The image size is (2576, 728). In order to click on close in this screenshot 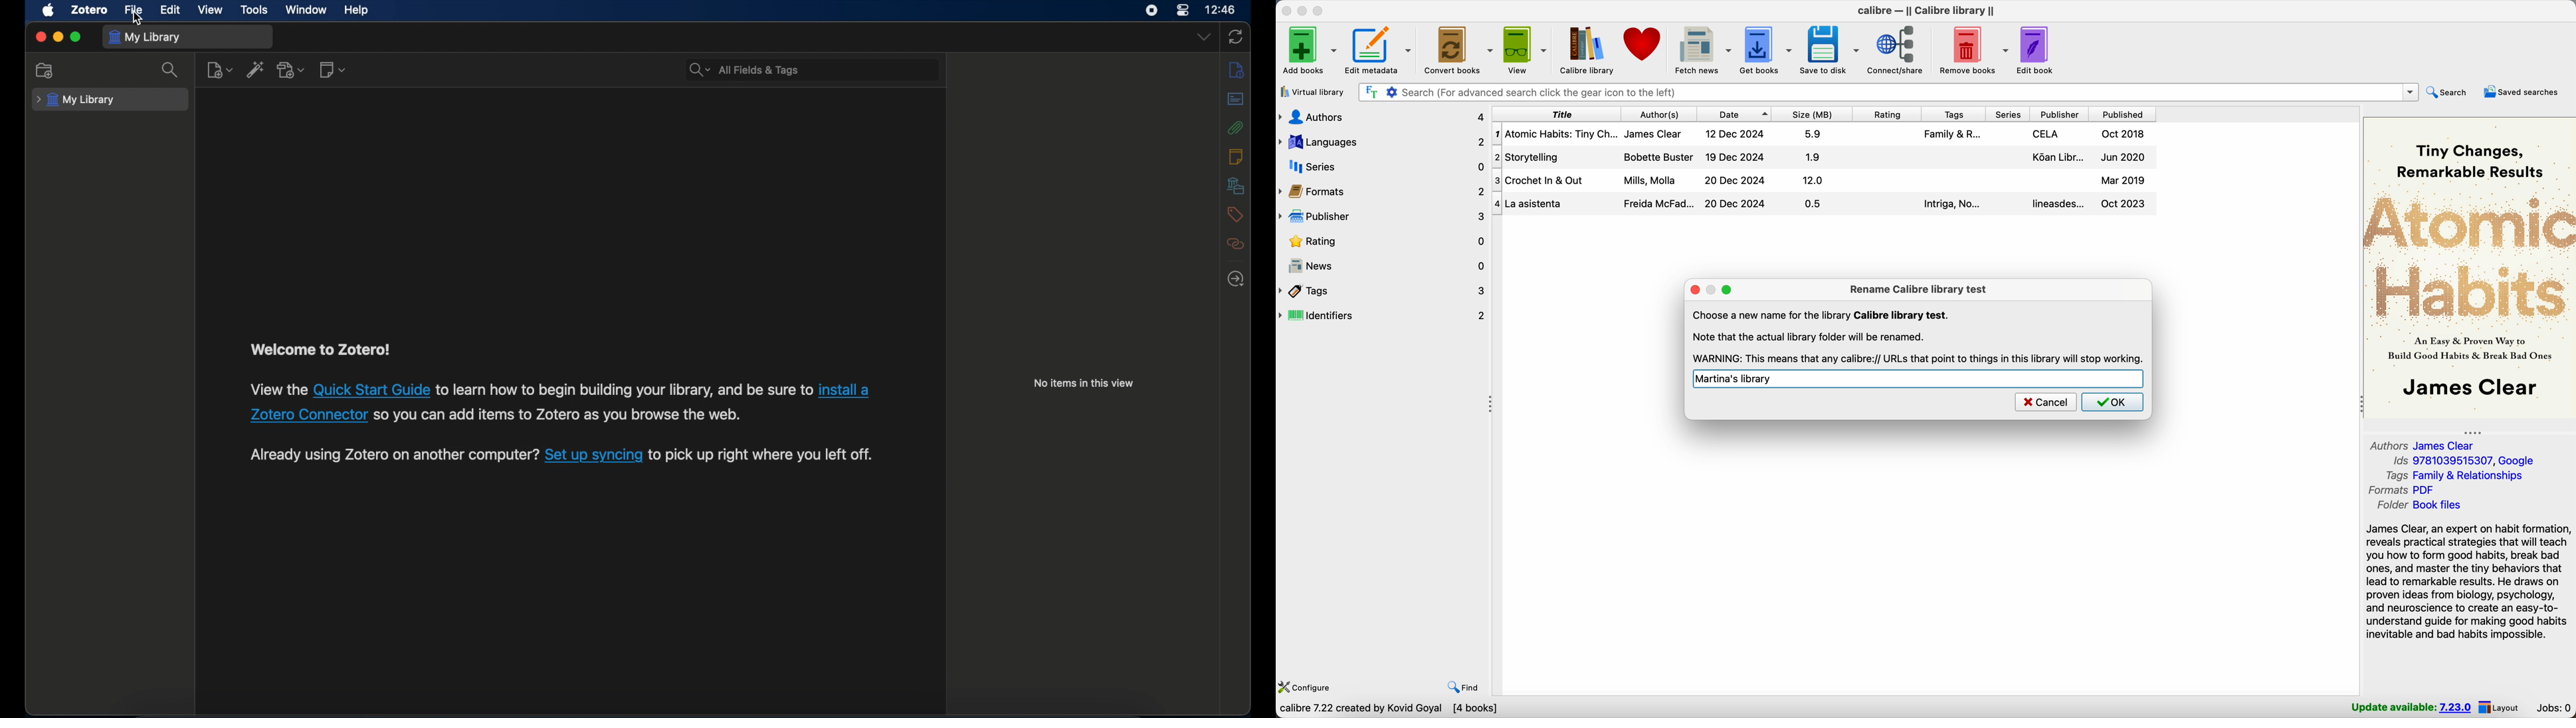, I will do `click(40, 37)`.